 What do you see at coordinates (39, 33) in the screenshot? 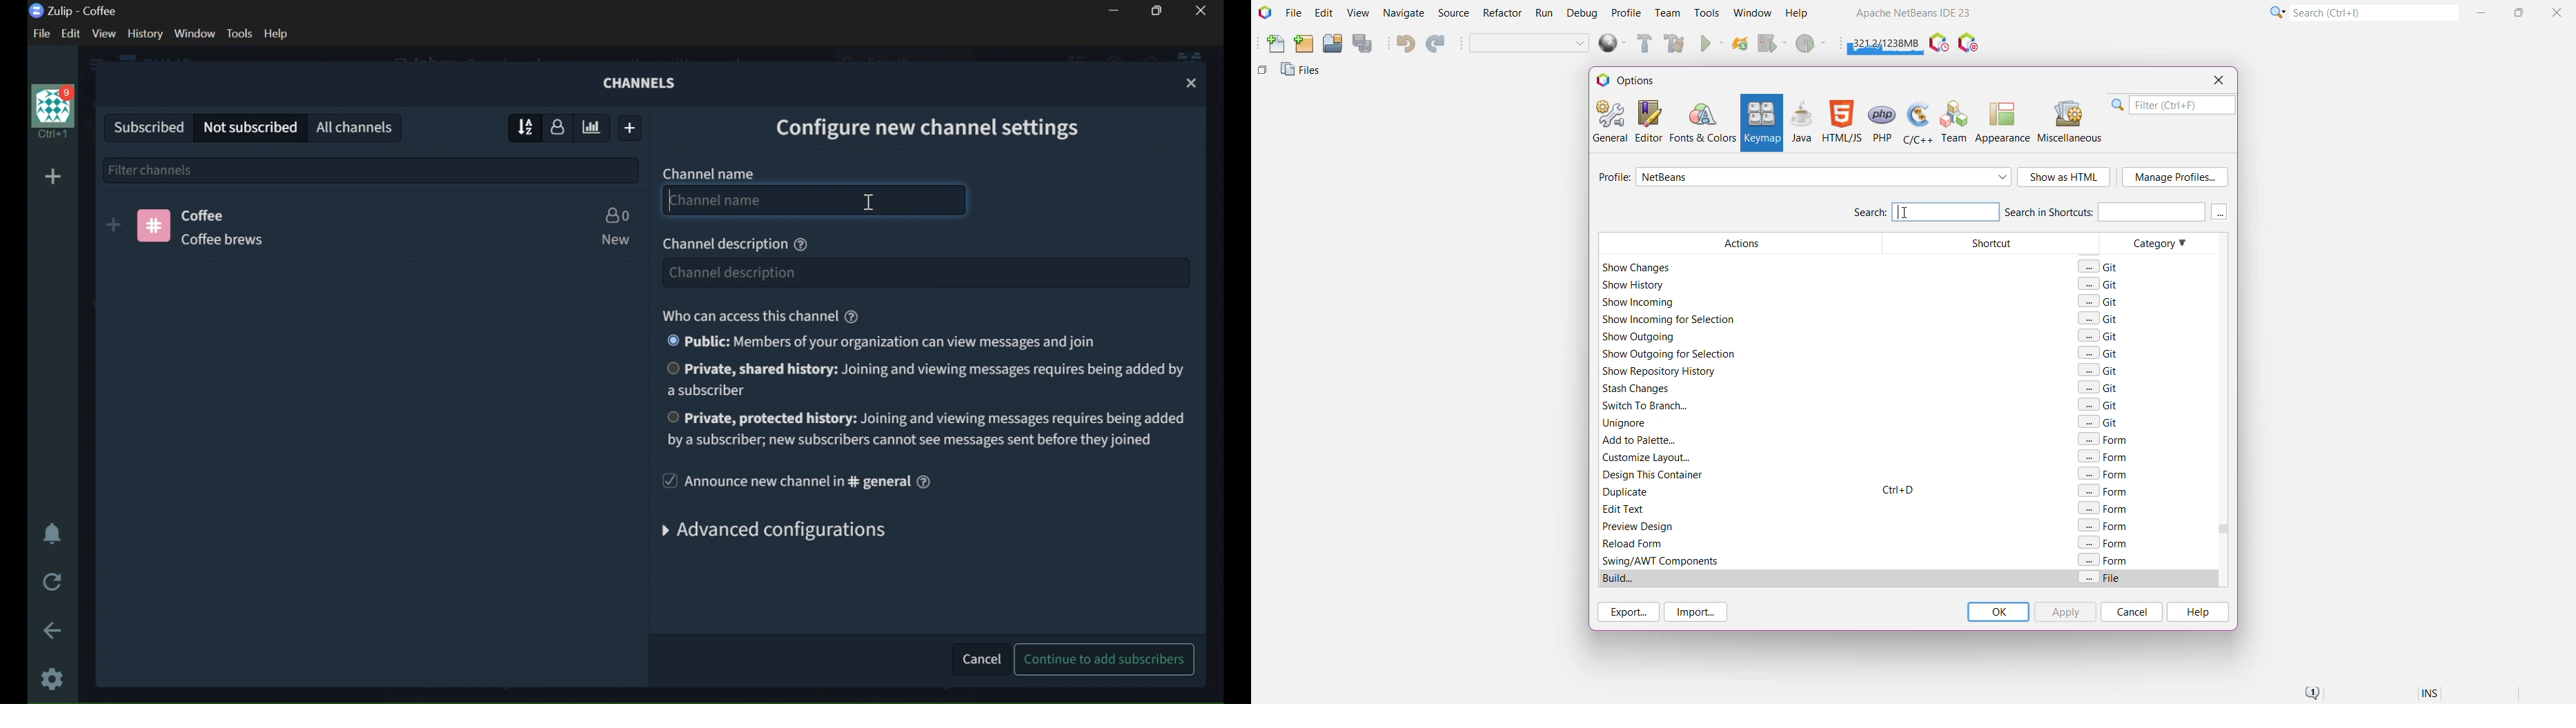
I see `file` at bounding box center [39, 33].